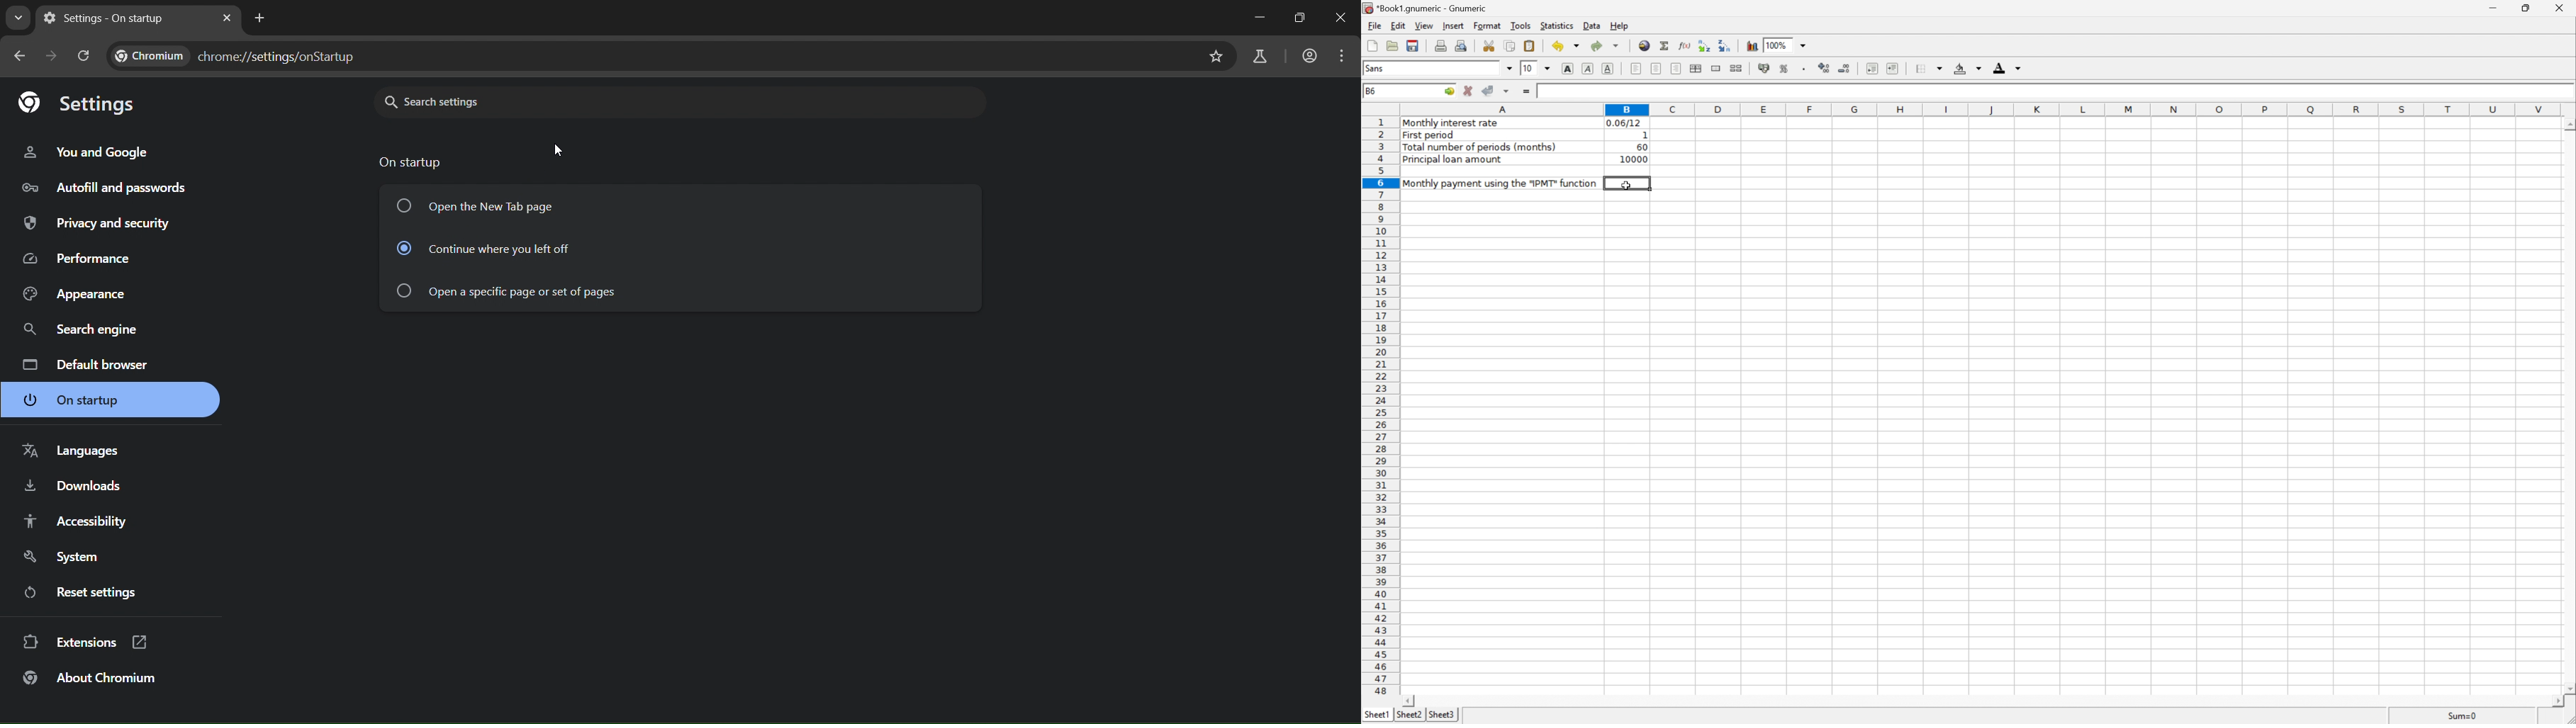 The height and width of the screenshot is (728, 2576). I want to click on bookmark page, so click(1217, 55).